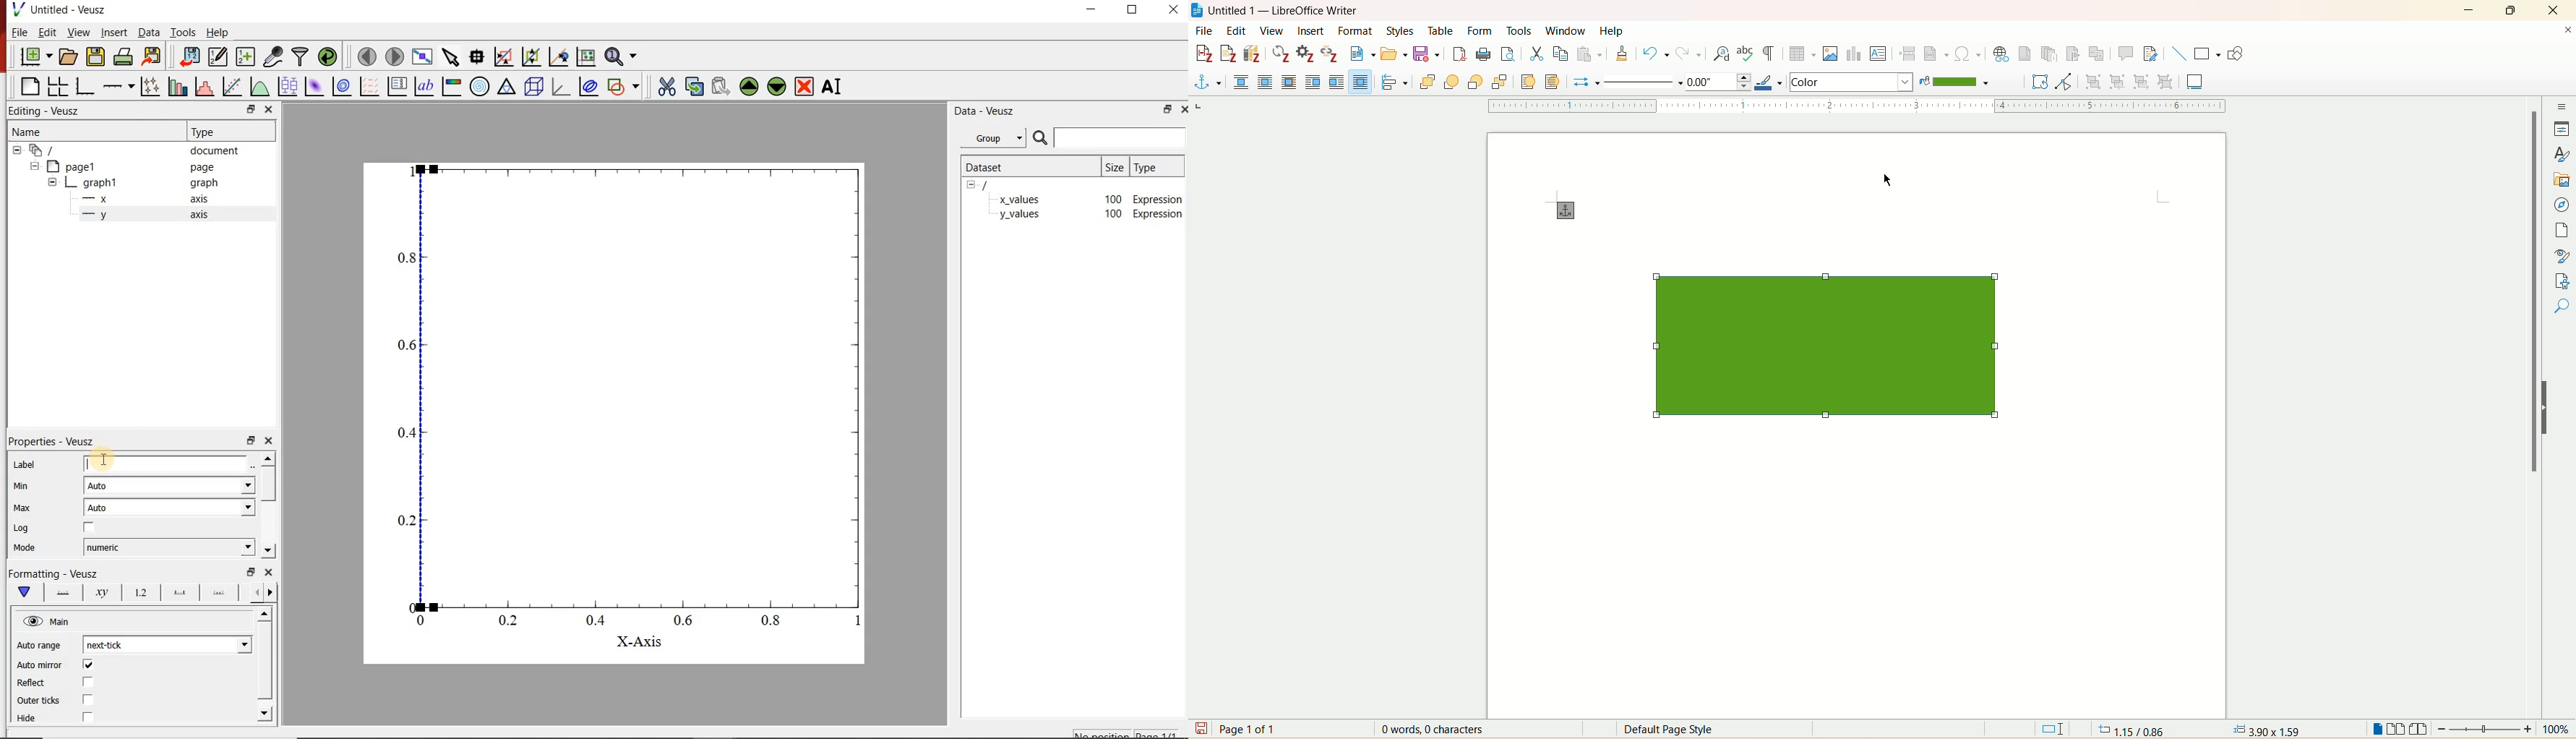 The width and height of the screenshot is (2576, 756). Describe the element at coordinates (2560, 257) in the screenshot. I see `style inspector` at that location.